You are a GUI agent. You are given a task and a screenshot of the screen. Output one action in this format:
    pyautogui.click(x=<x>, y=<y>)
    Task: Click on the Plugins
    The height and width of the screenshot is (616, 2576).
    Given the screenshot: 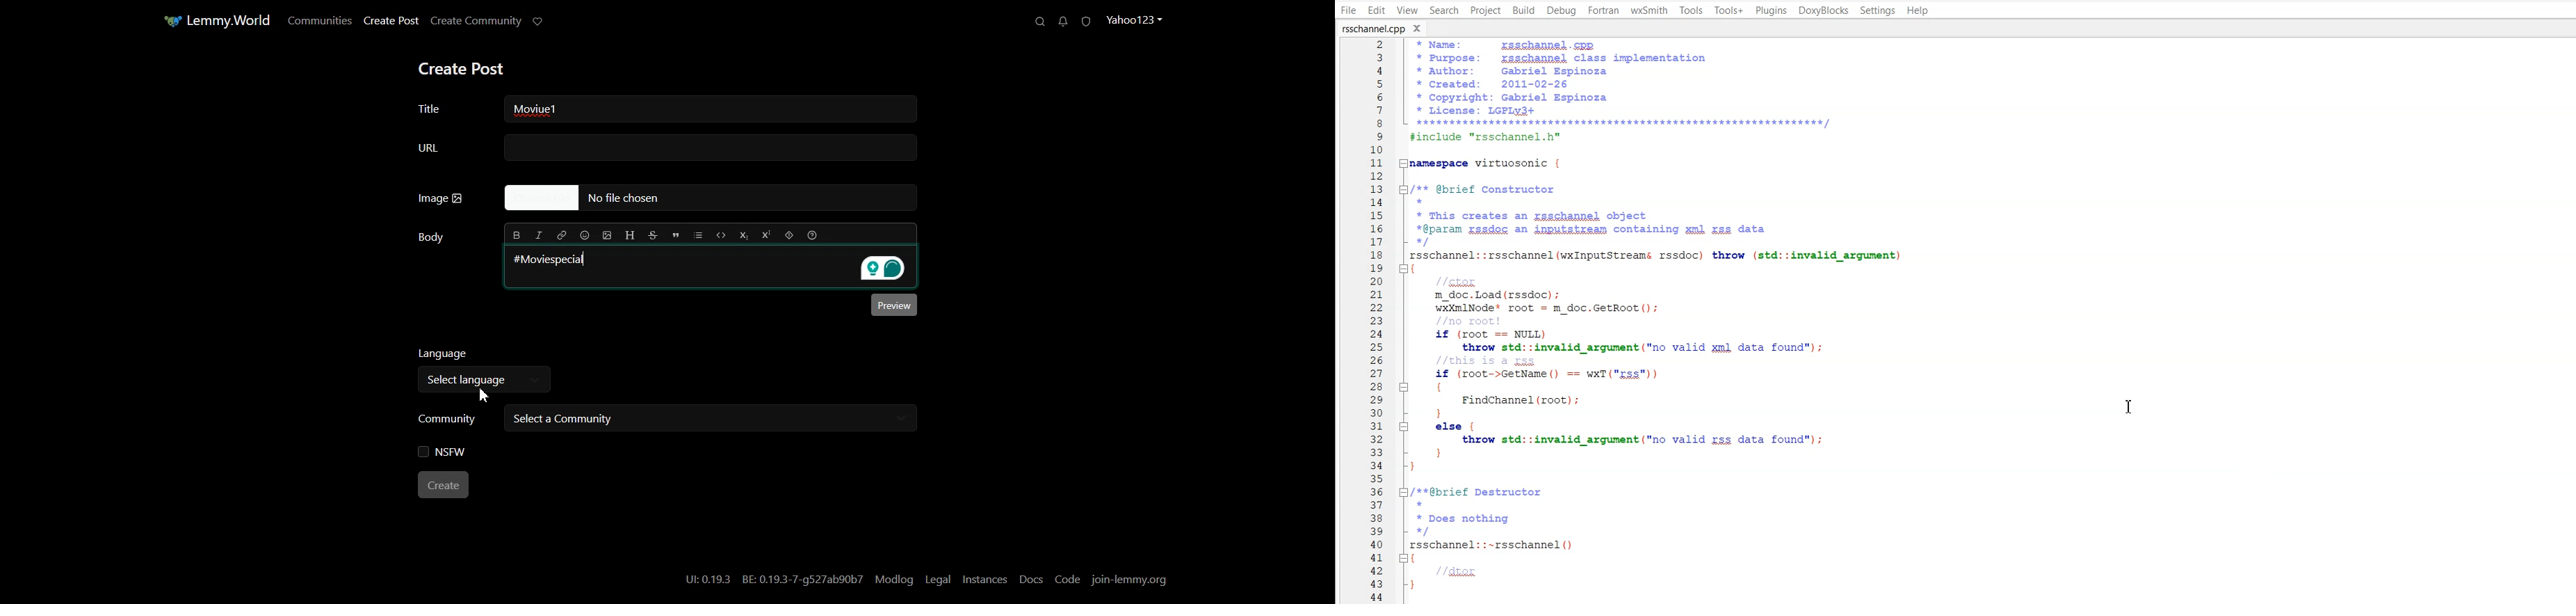 What is the action you would take?
    pyautogui.click(x=1771, y=10)
    